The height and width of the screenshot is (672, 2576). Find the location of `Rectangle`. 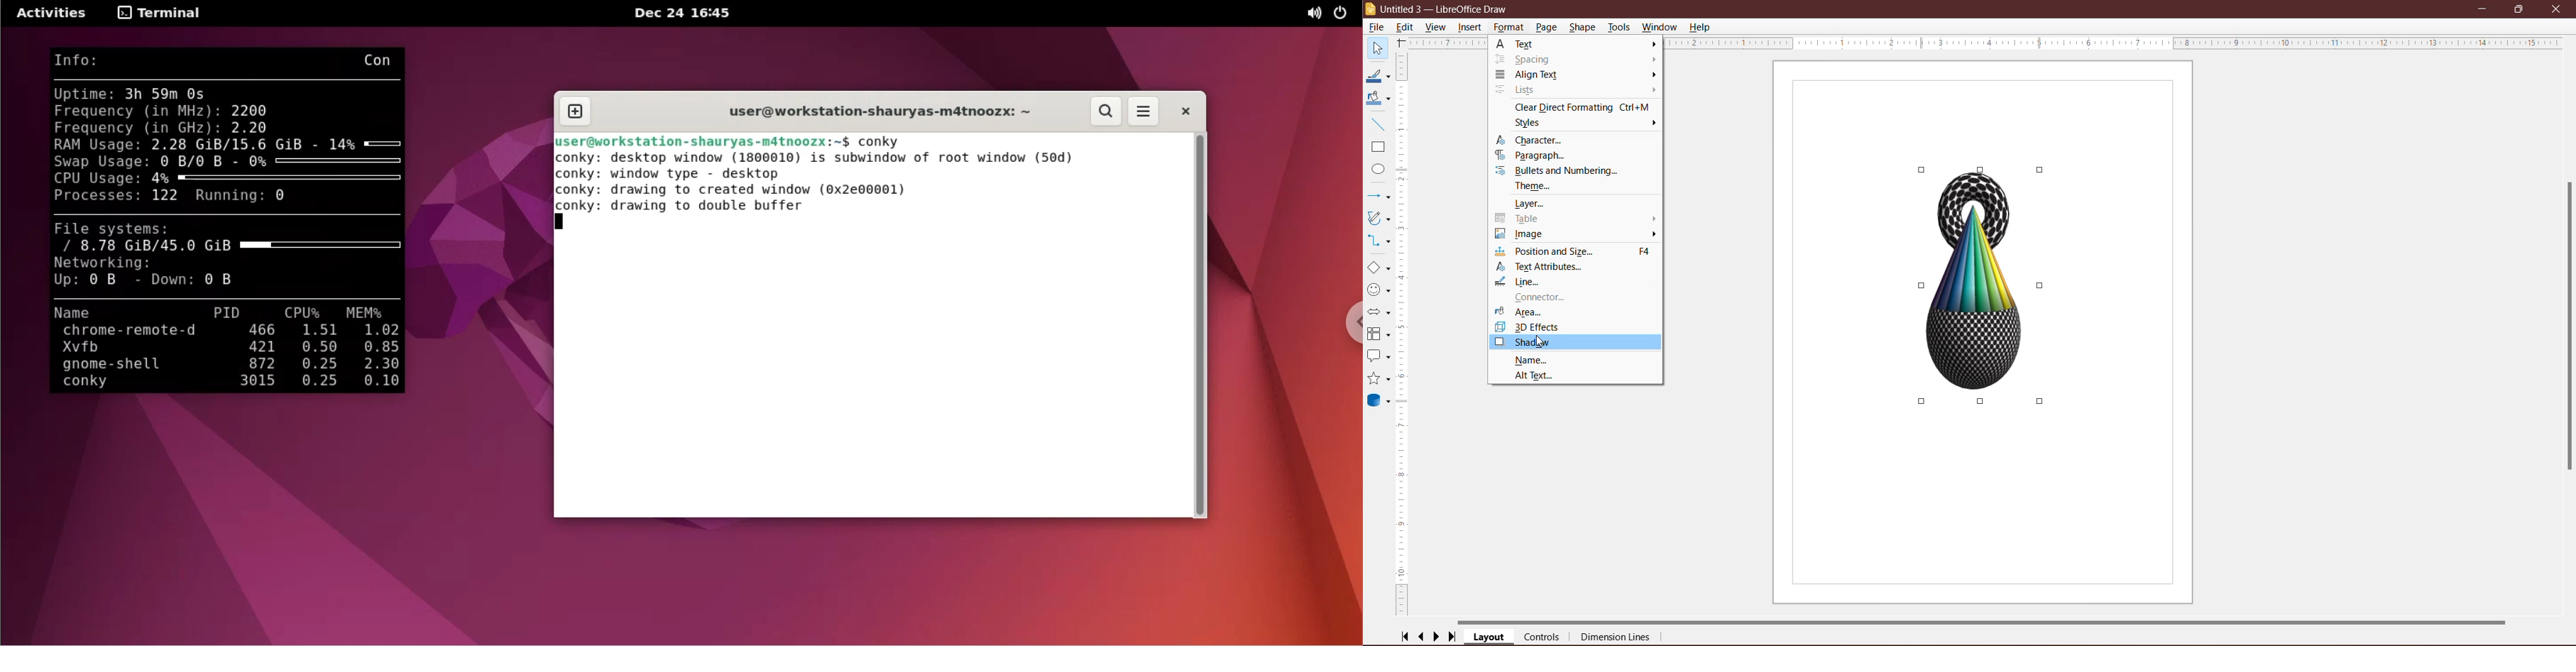

Rectangle is located at coordinates (1377, 147).